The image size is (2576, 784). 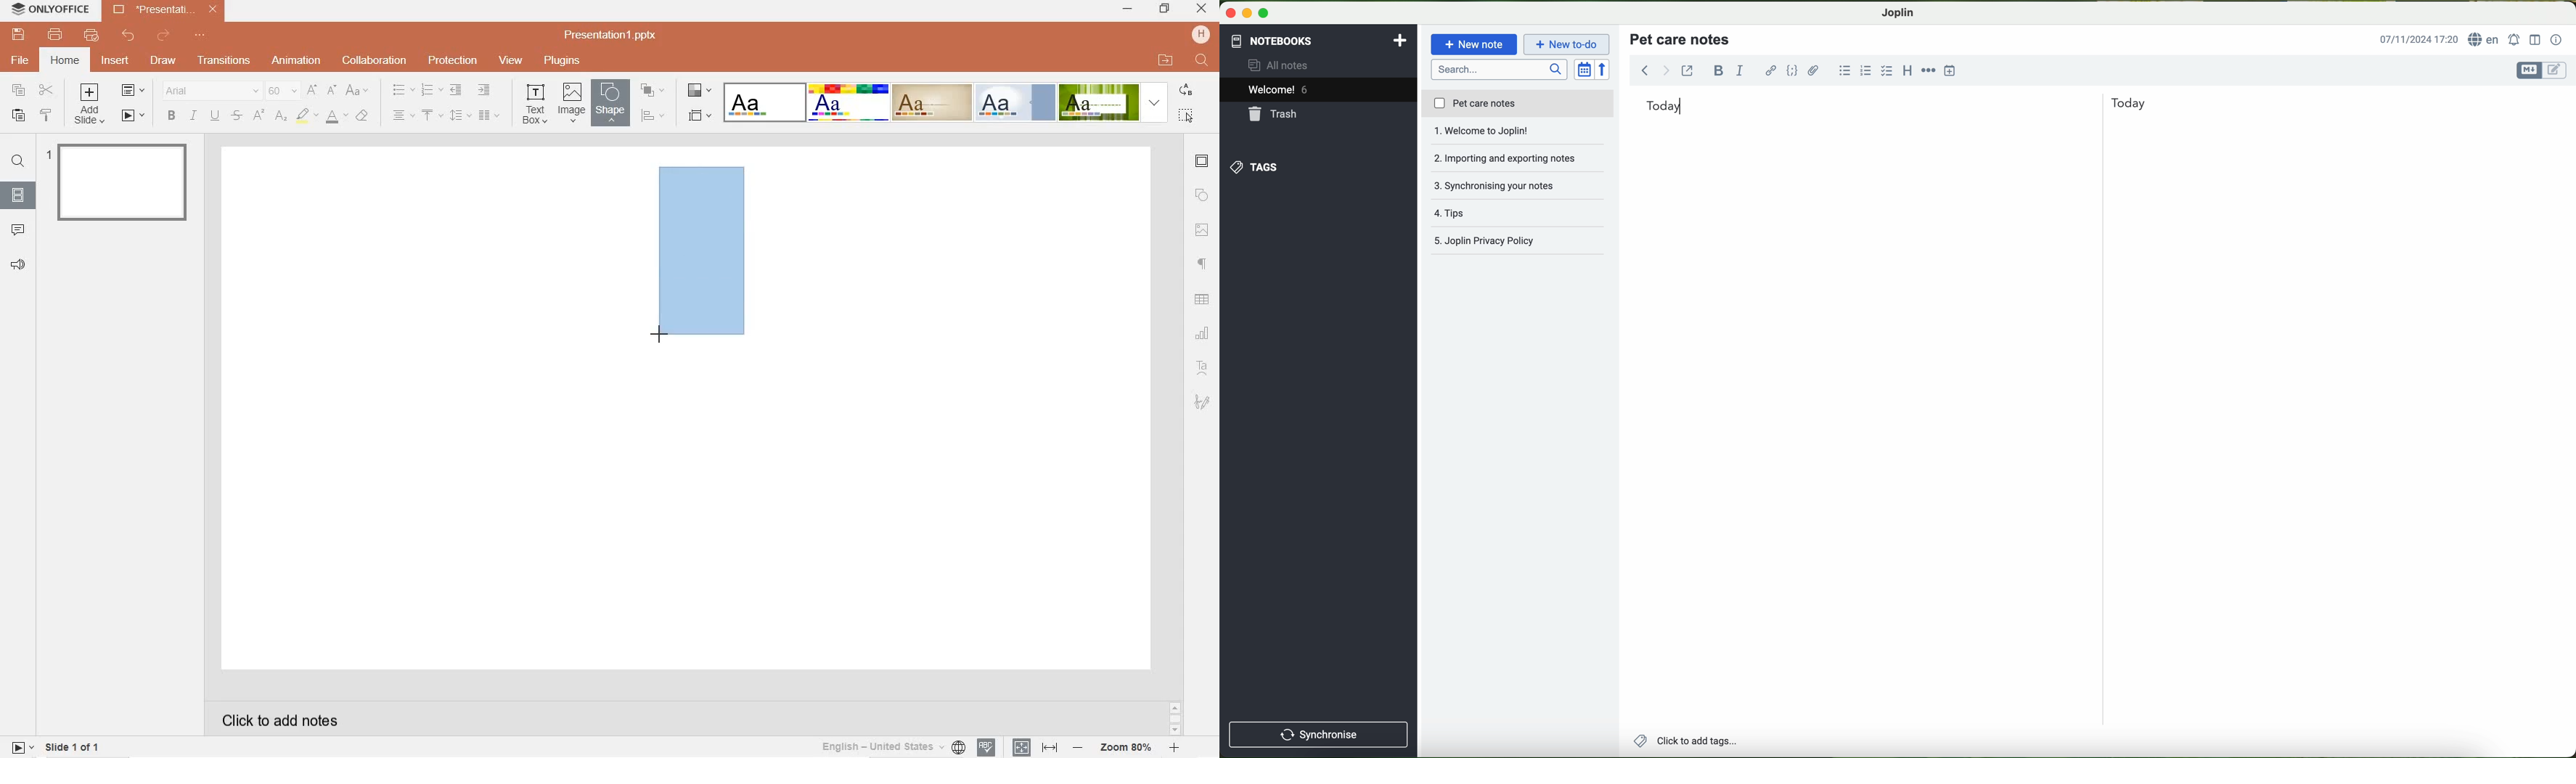 What do you see at coordinates (120, 181) in the screenshot?
I see `slide 1` at bounding box center [120, 181].